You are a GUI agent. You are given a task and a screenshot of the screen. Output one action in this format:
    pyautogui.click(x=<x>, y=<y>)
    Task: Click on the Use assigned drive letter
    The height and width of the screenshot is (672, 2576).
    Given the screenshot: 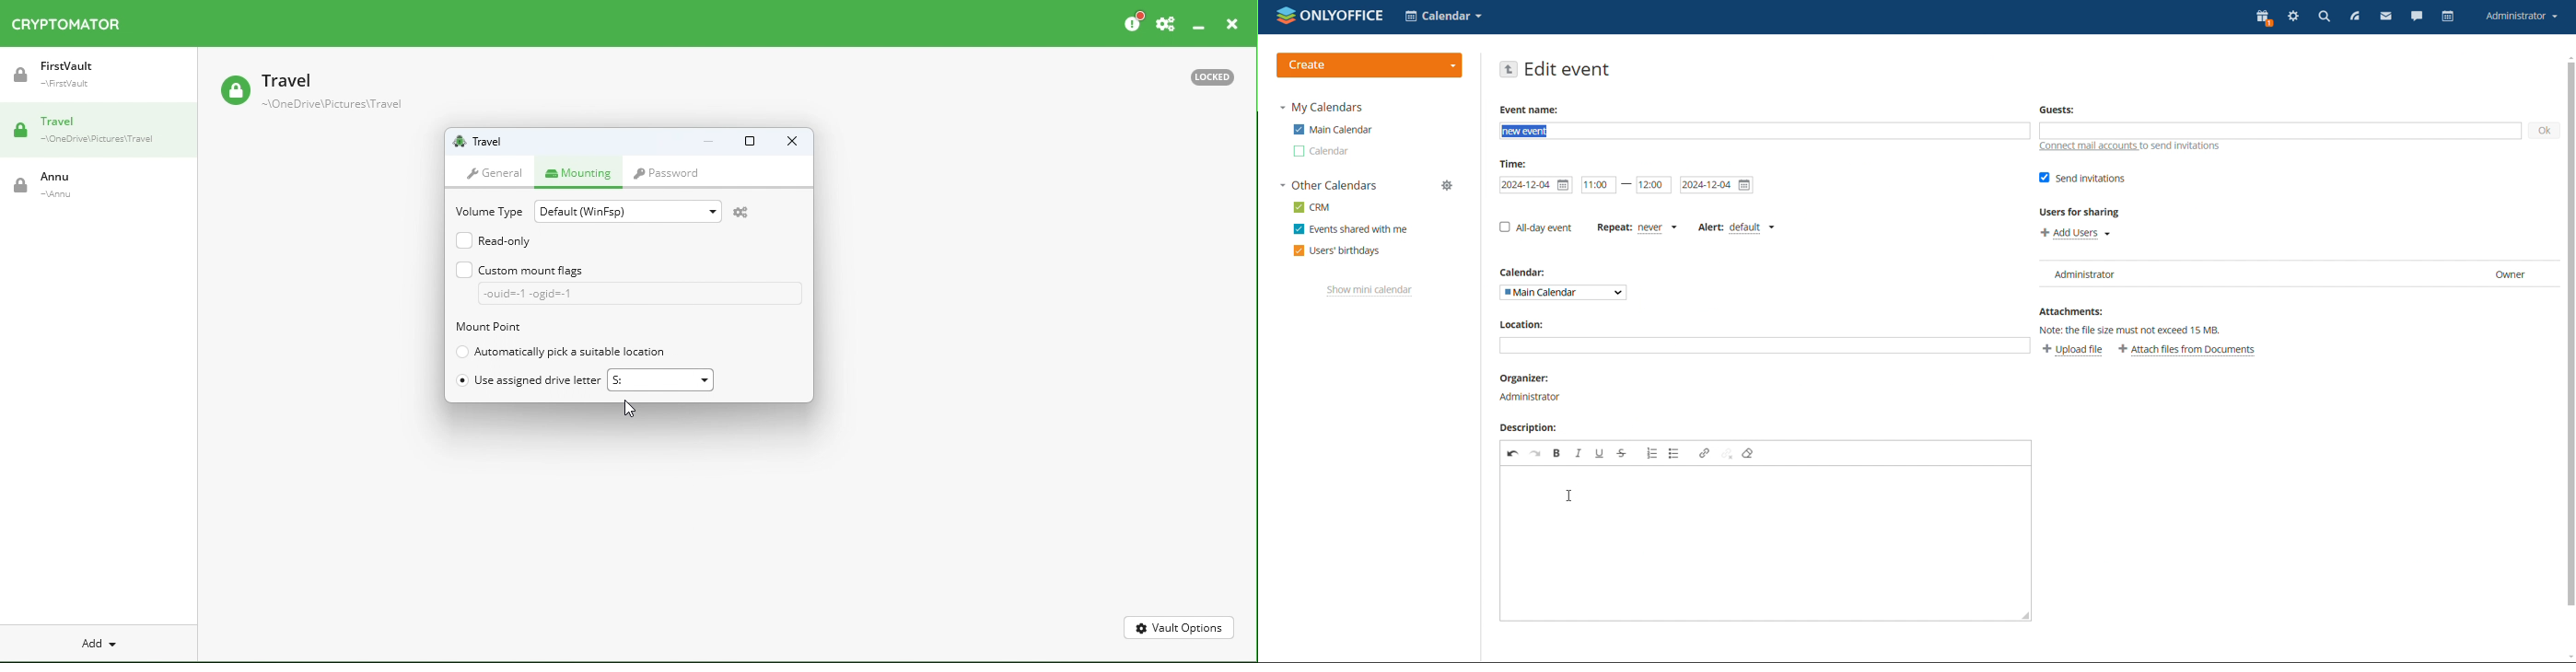 What is the action you would take?
    pyautogui.click(x=530, y=382)
    